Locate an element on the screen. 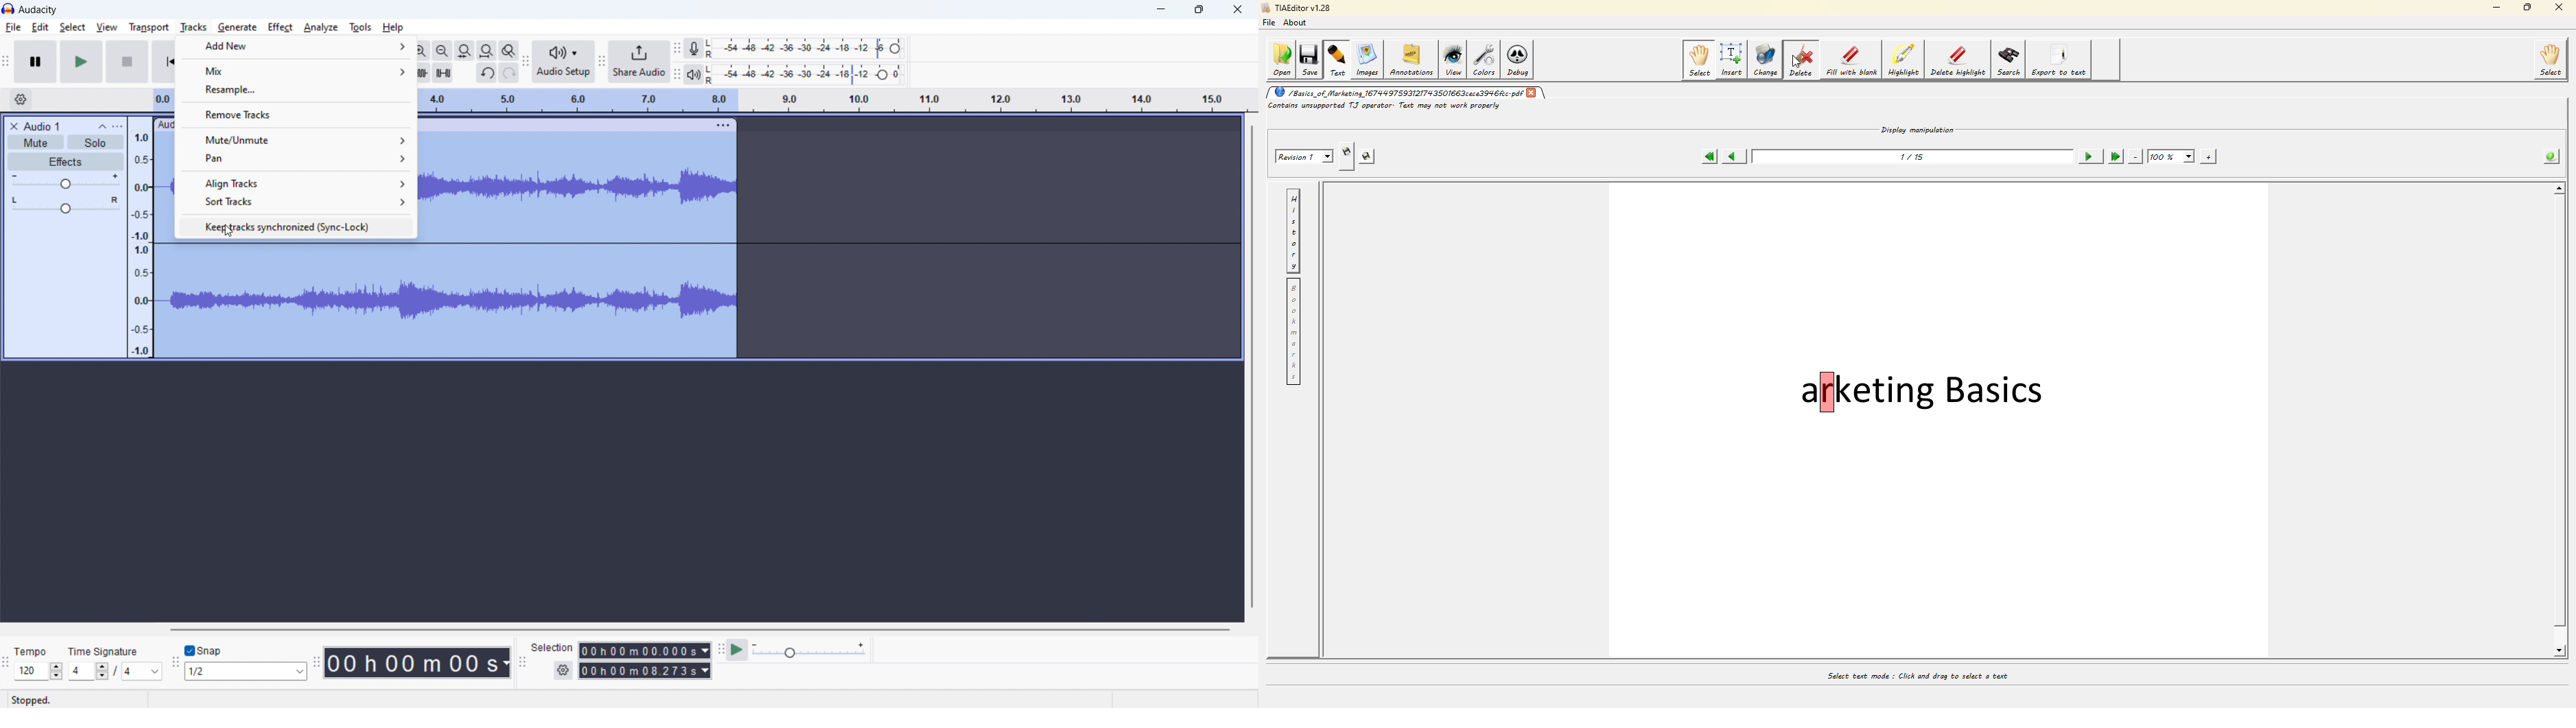 The image size is (2576, 728). analyse is located at coordinates (321, 28).